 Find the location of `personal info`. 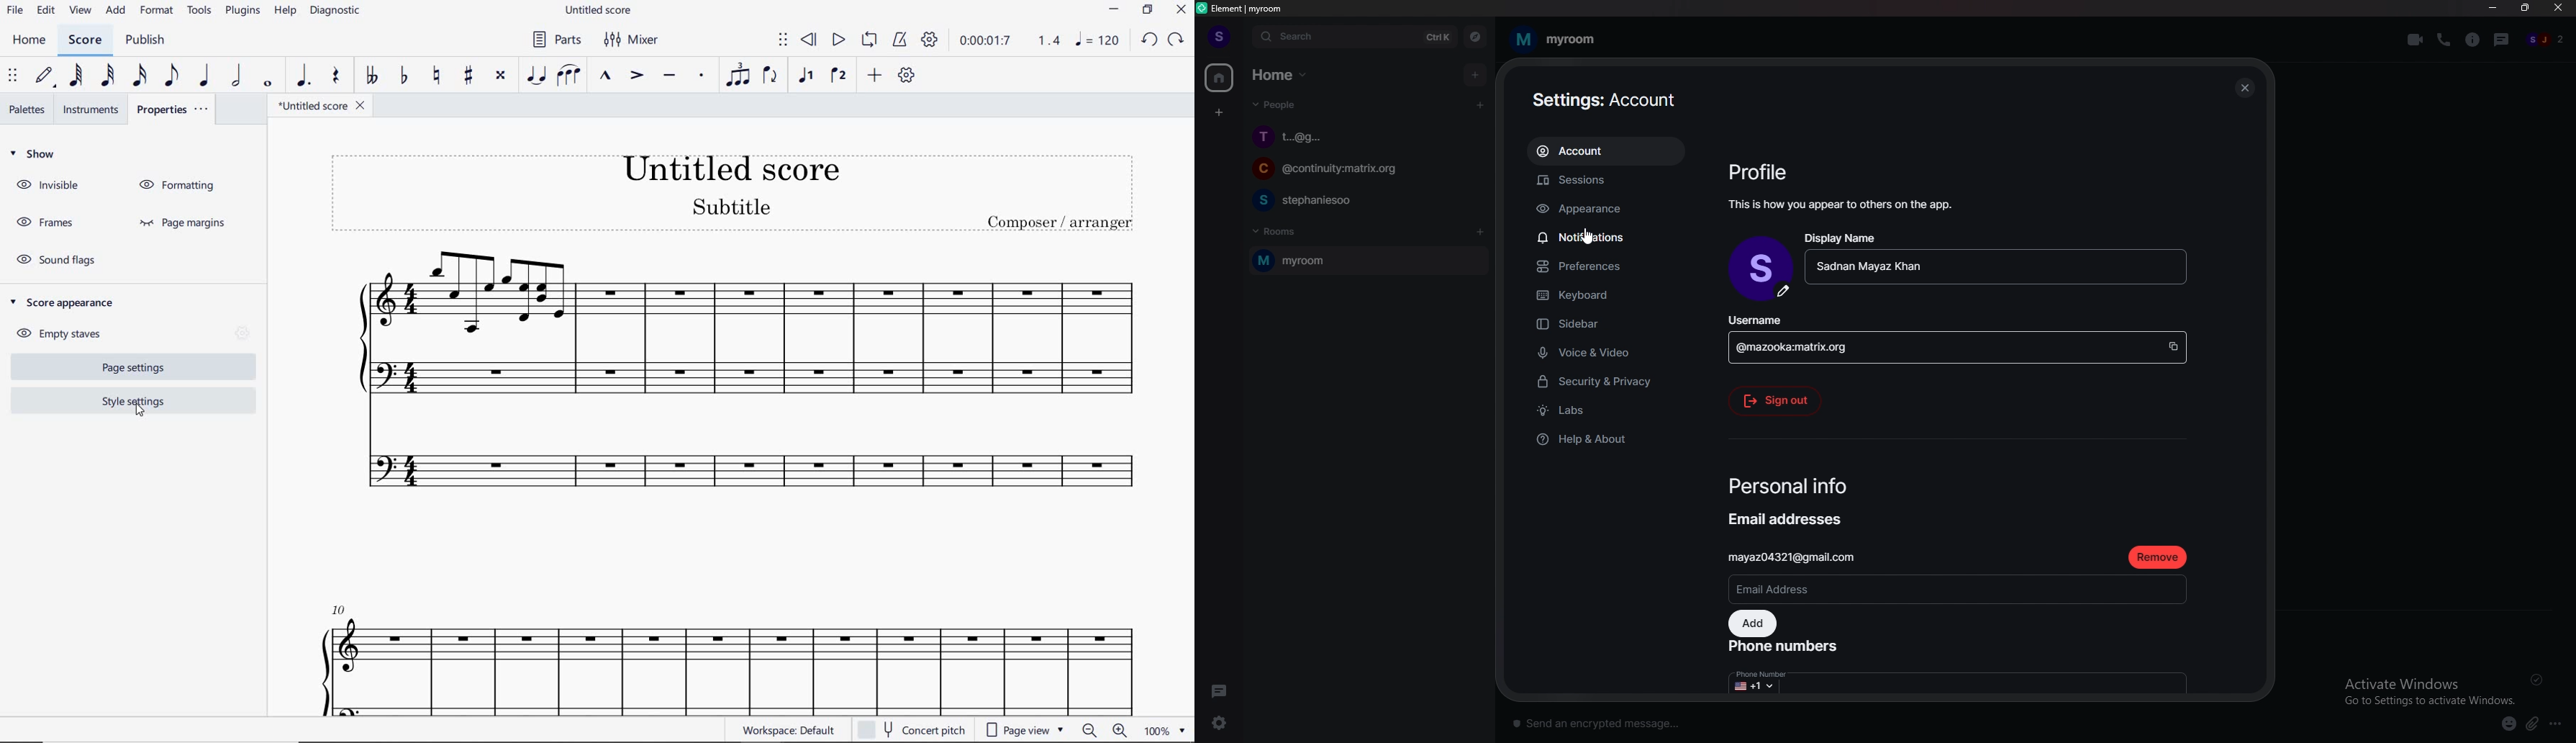

personal info is located at coordinates (1793, 487).